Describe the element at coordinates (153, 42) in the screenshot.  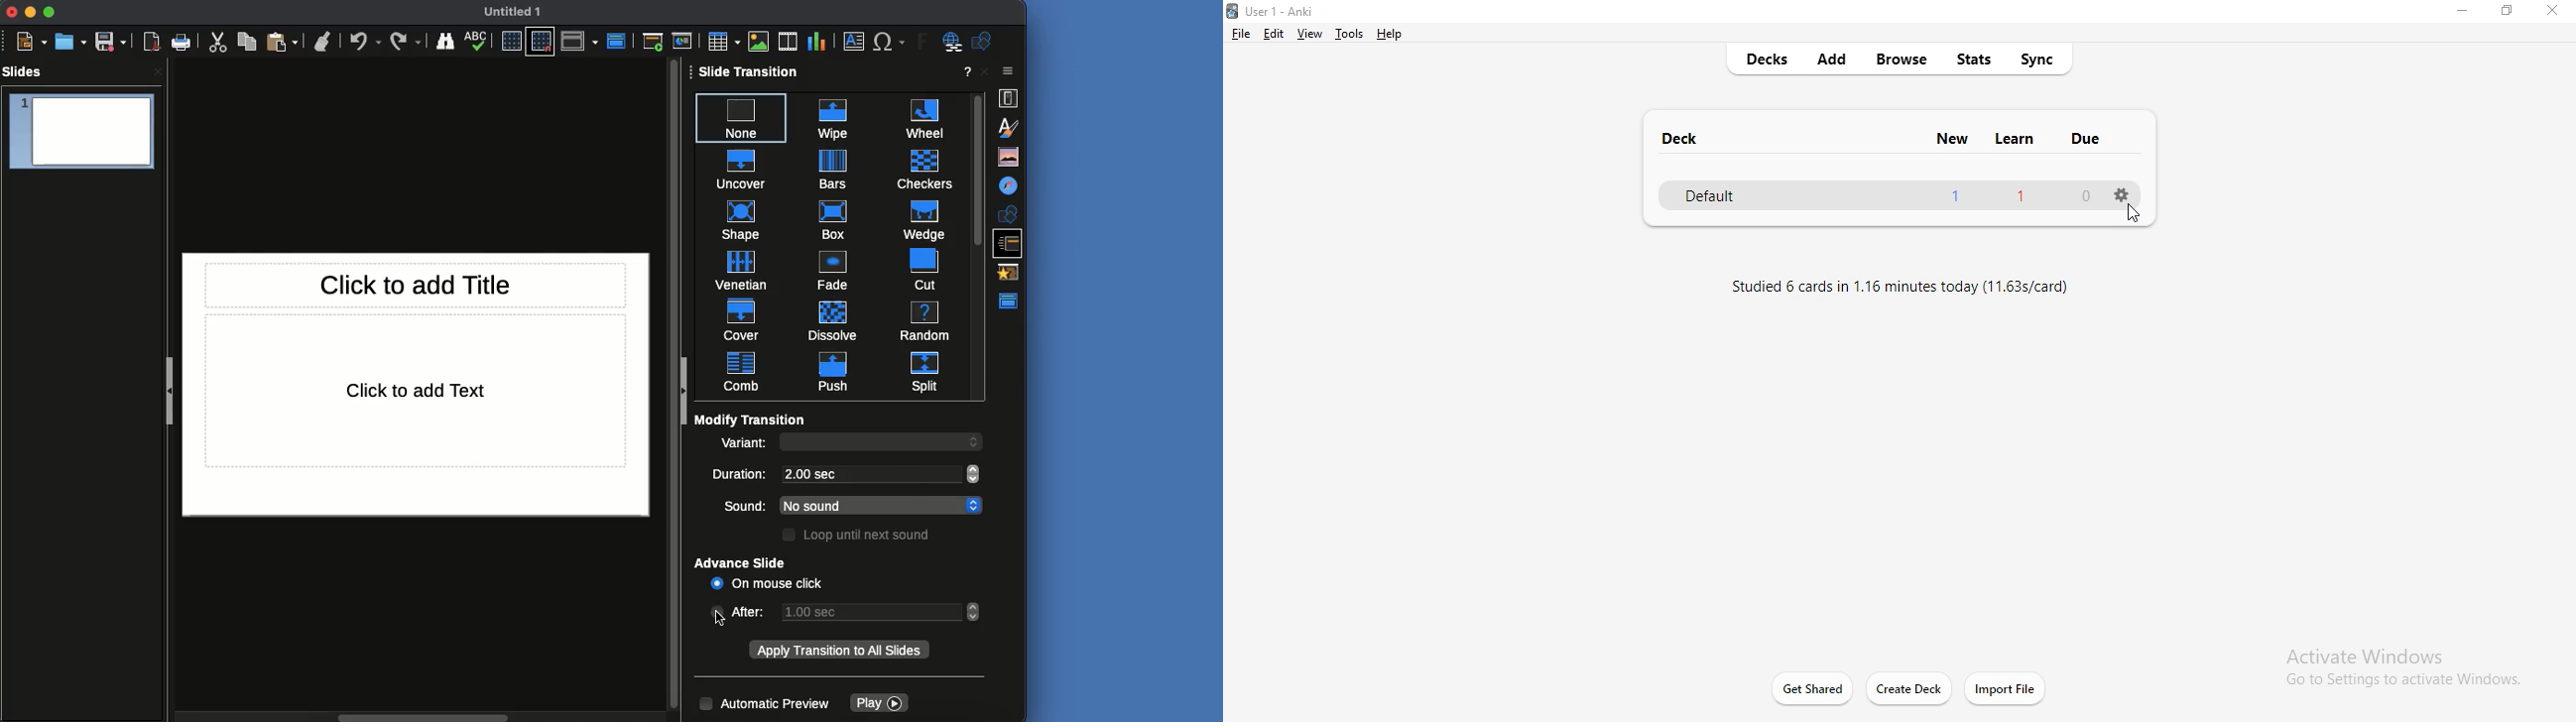
I see `Export as PDF` at that location.